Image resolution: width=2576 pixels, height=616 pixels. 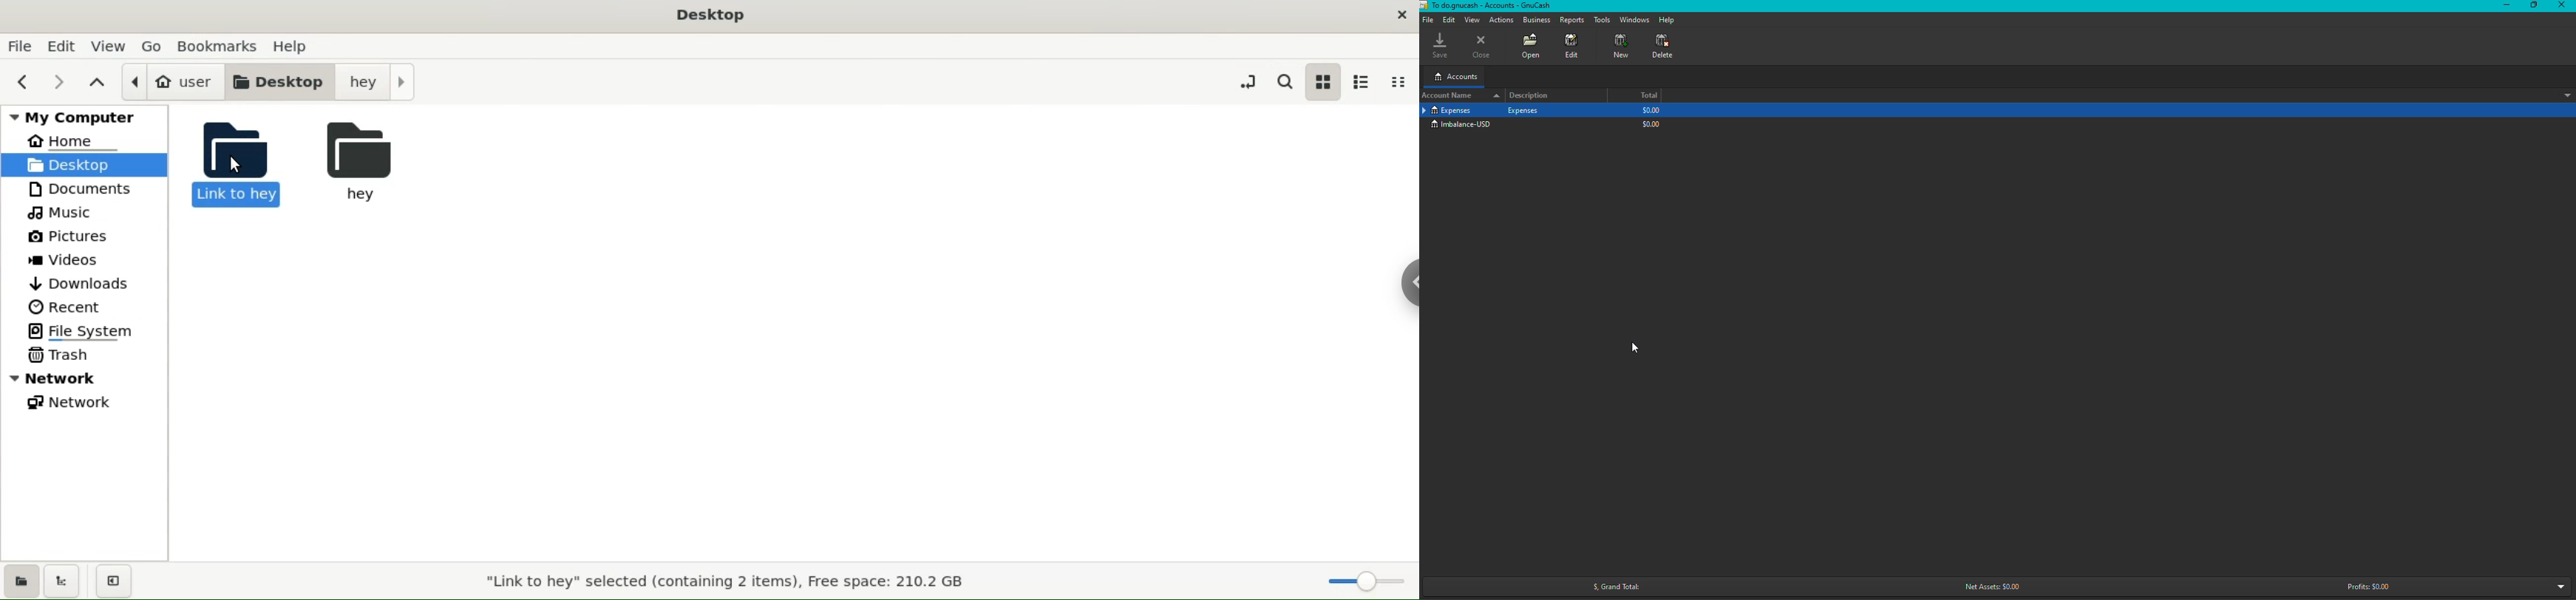 What do you see at coordinates (1407, 283) in the screenshot?
I see `Chrome options` at bounding box center [1407, 283].